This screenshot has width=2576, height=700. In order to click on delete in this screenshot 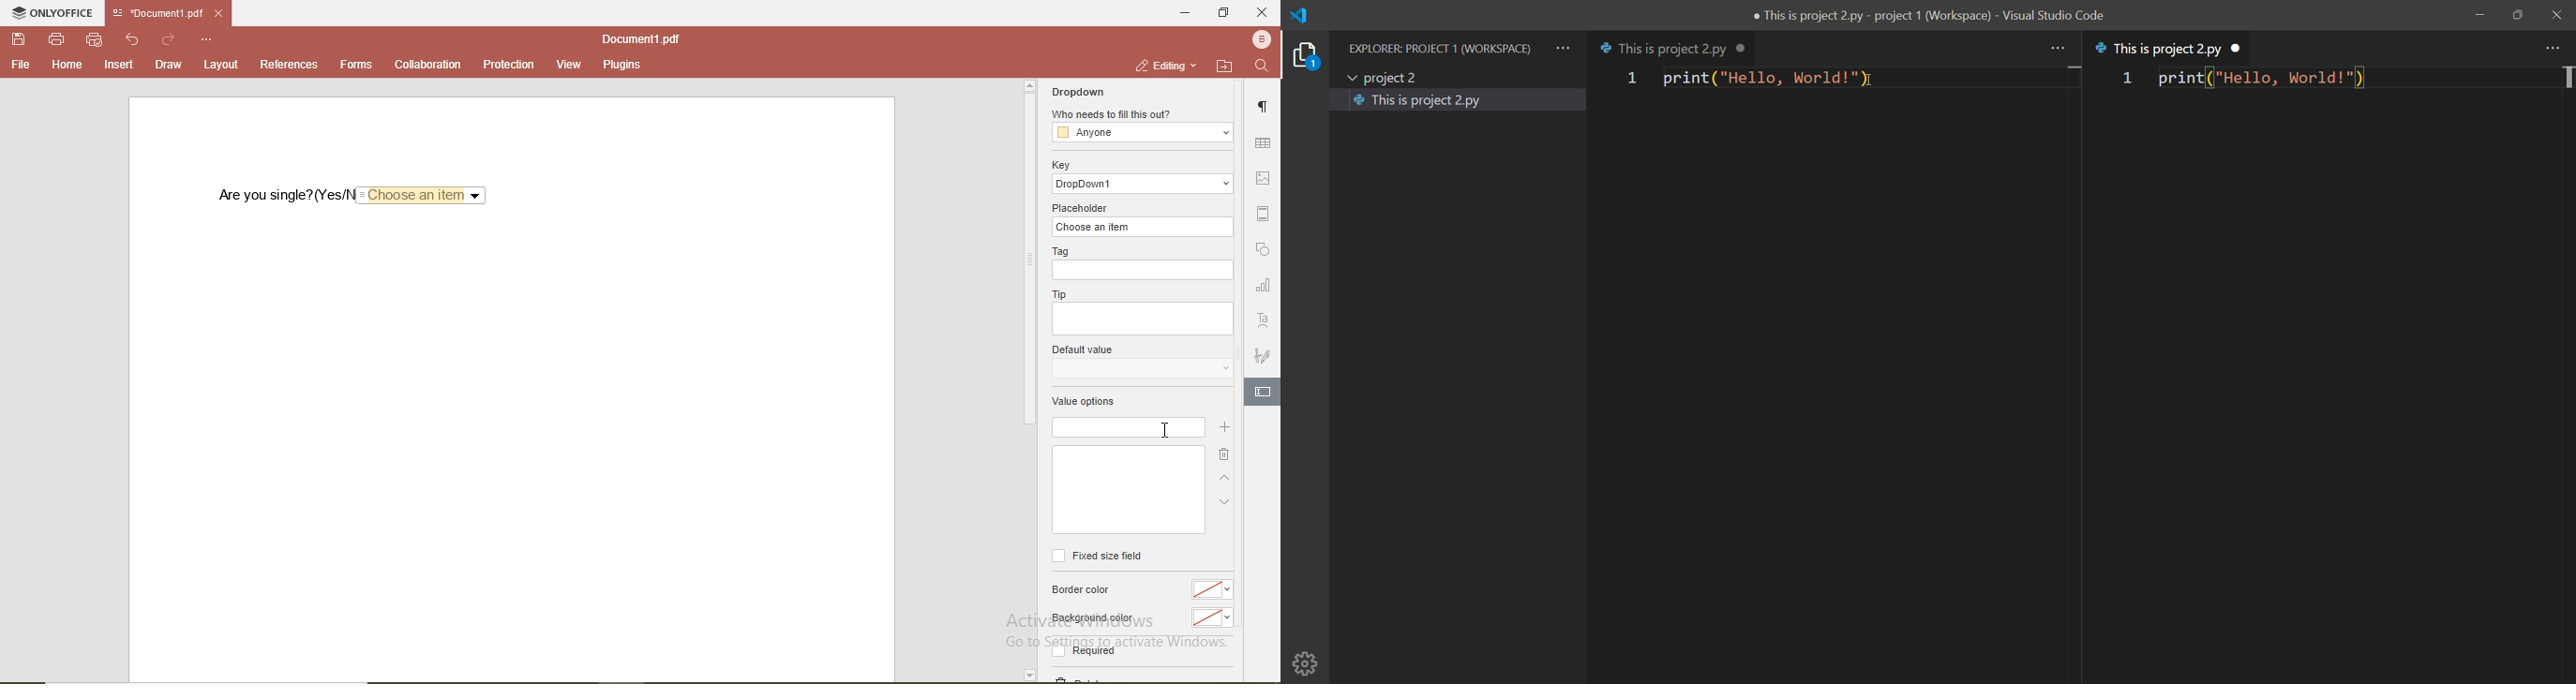, I will do `click(1223, 454)`.